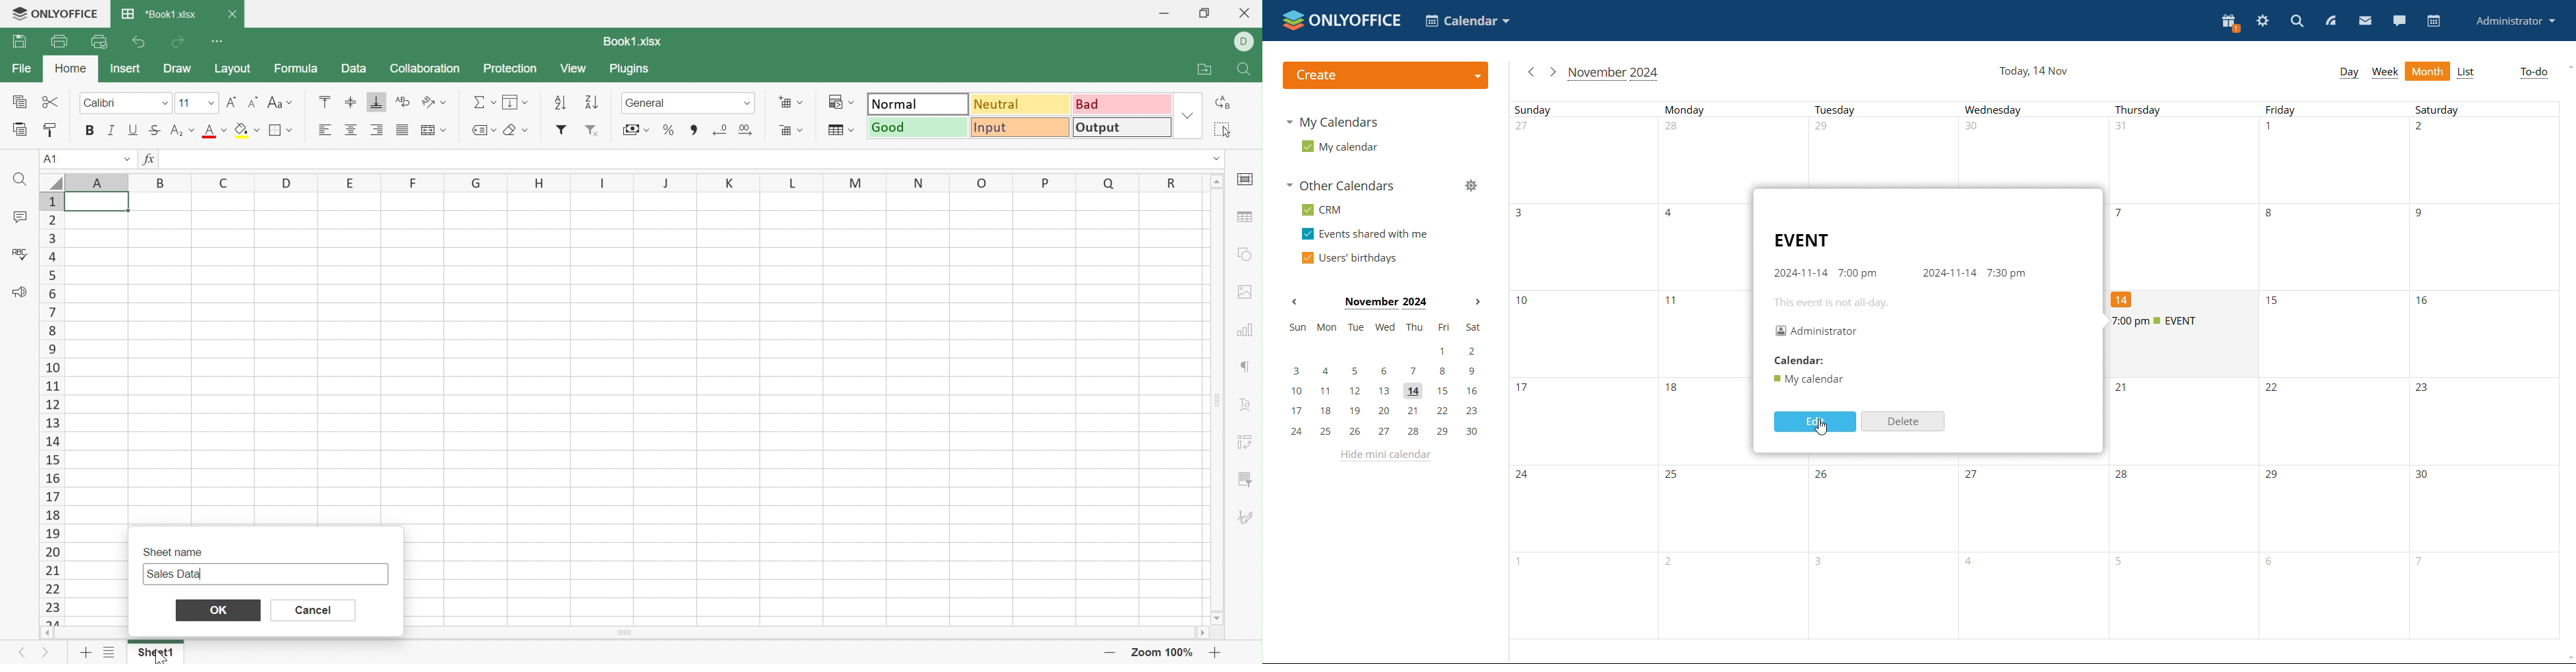 The height and width of the screenshot is (672, 2576). What do you see at coordinates (159, 13) in the screenshot?
I see `Book.xlsx` at bounding box center [159, 13].